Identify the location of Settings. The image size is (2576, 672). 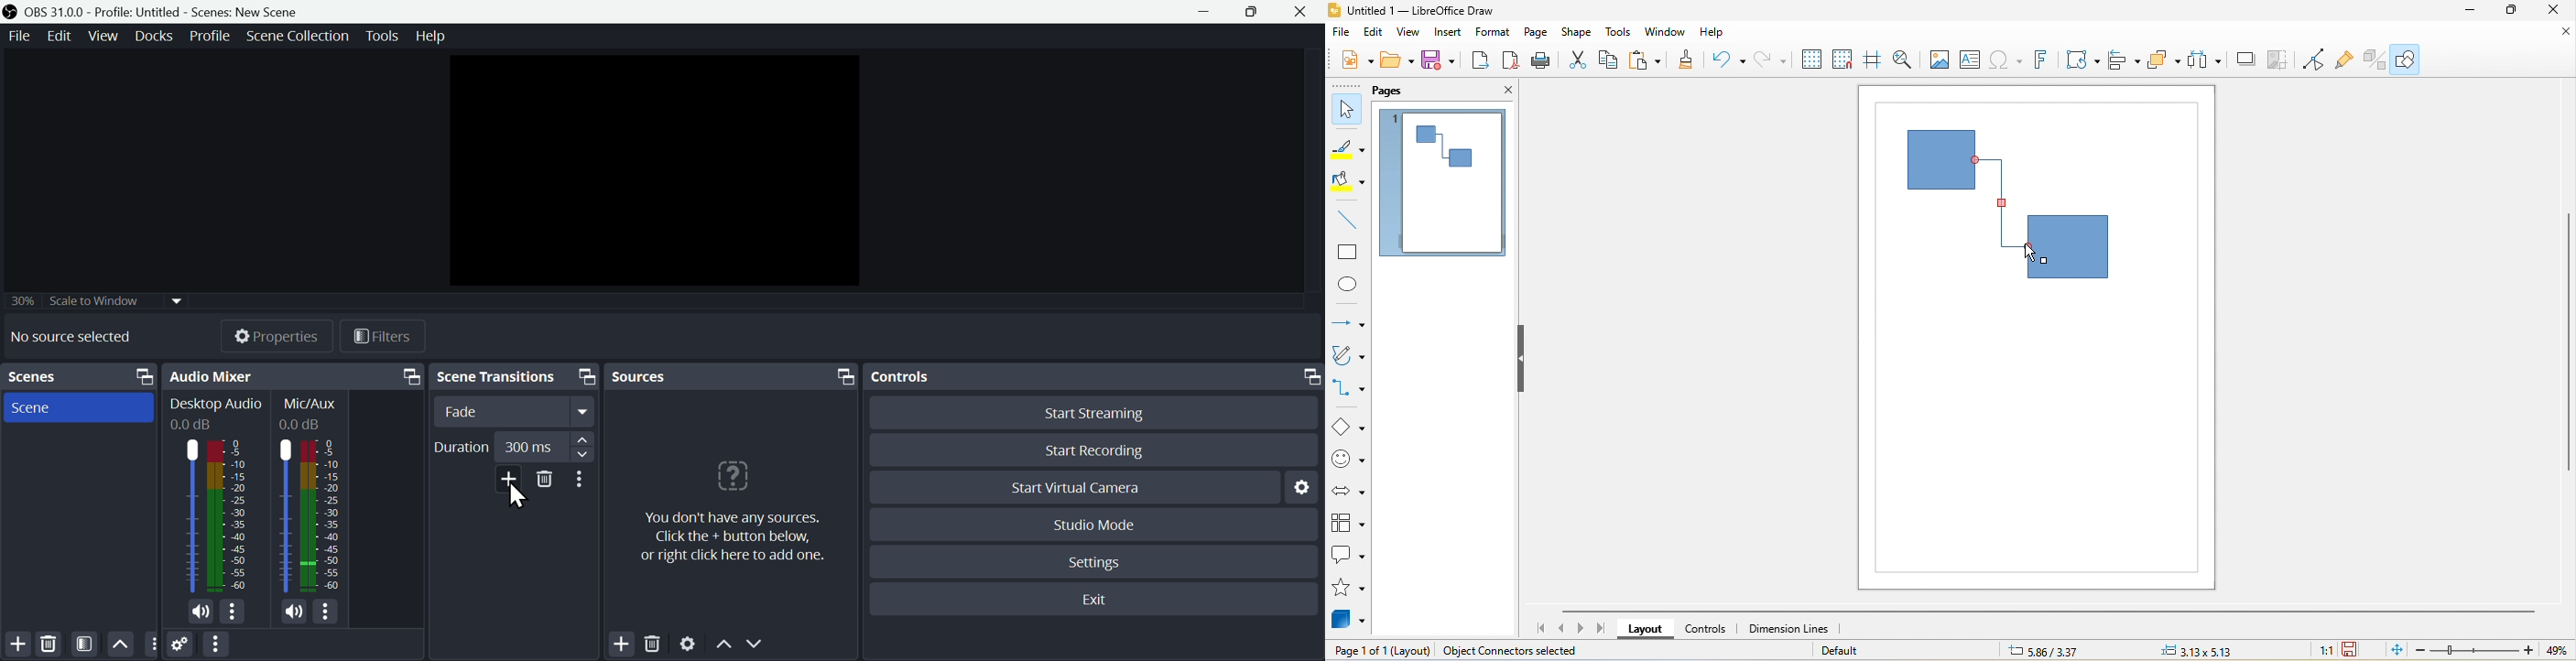
(1099, 560).